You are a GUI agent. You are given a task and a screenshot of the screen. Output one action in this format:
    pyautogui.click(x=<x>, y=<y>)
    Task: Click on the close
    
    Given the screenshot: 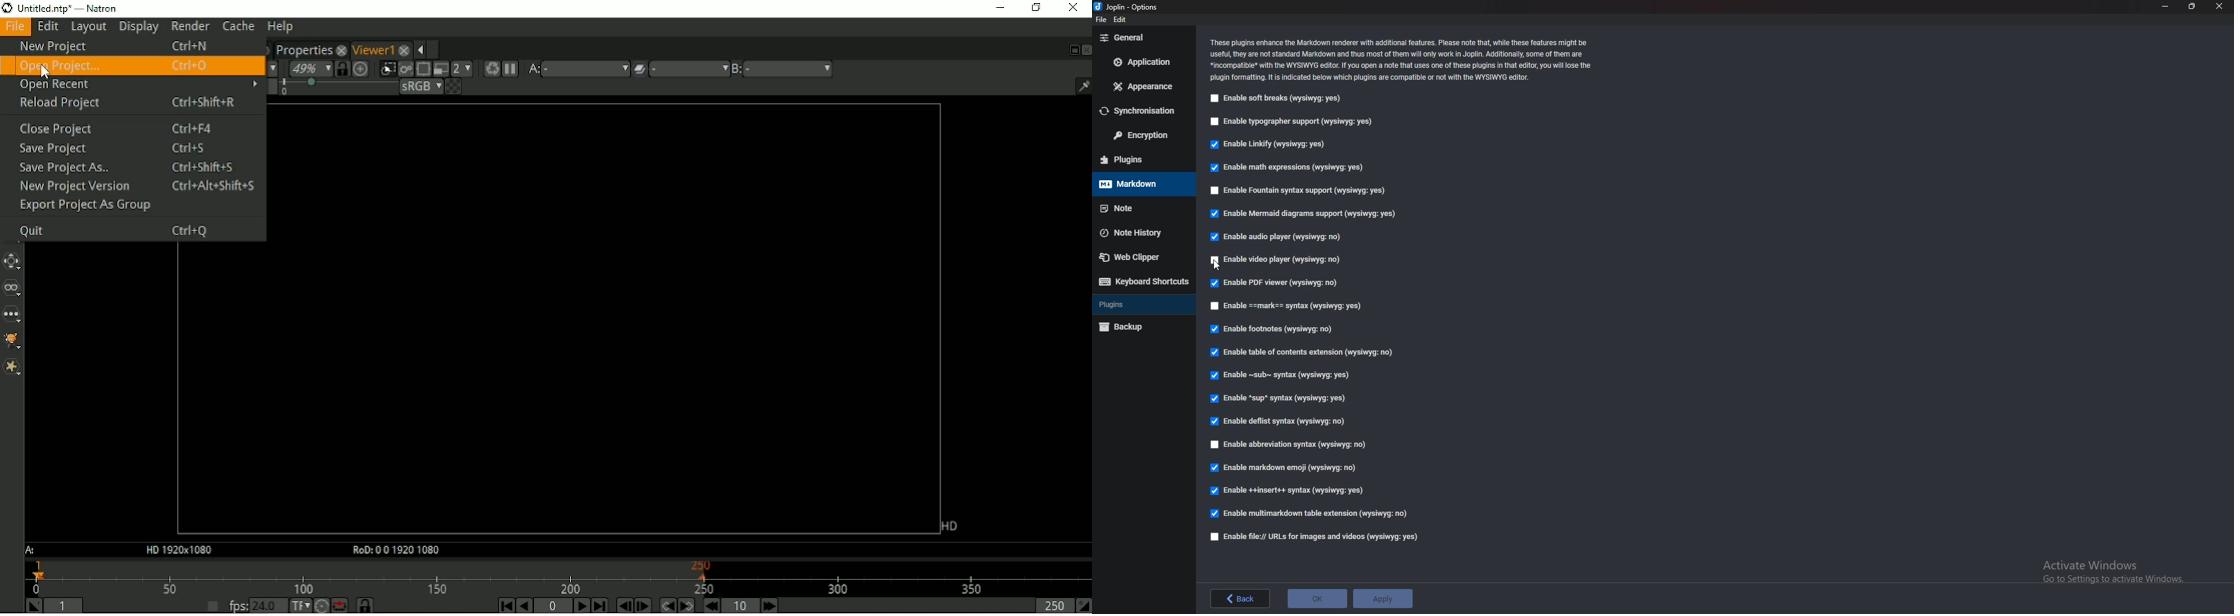 What is the action you would take?
    pyautogui.click(x=2219, y=7)
    